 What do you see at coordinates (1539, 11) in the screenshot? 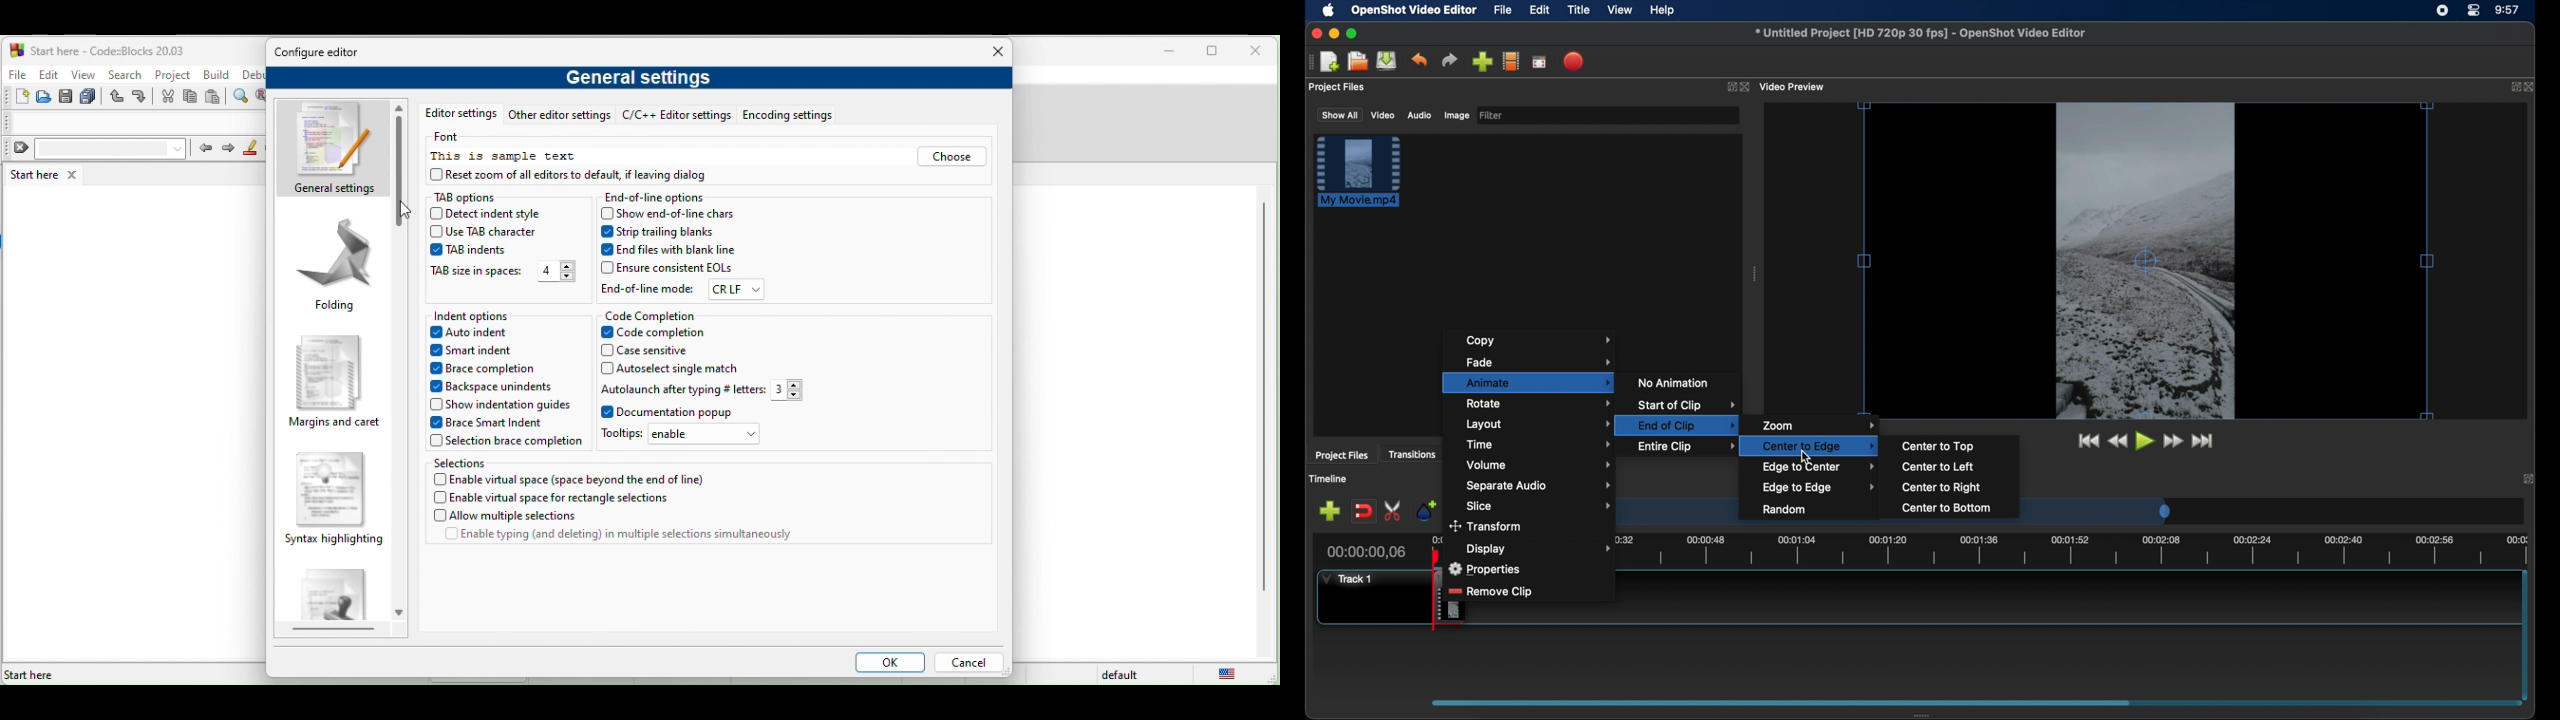
I see `edit` at bounding box center [1539, 11].